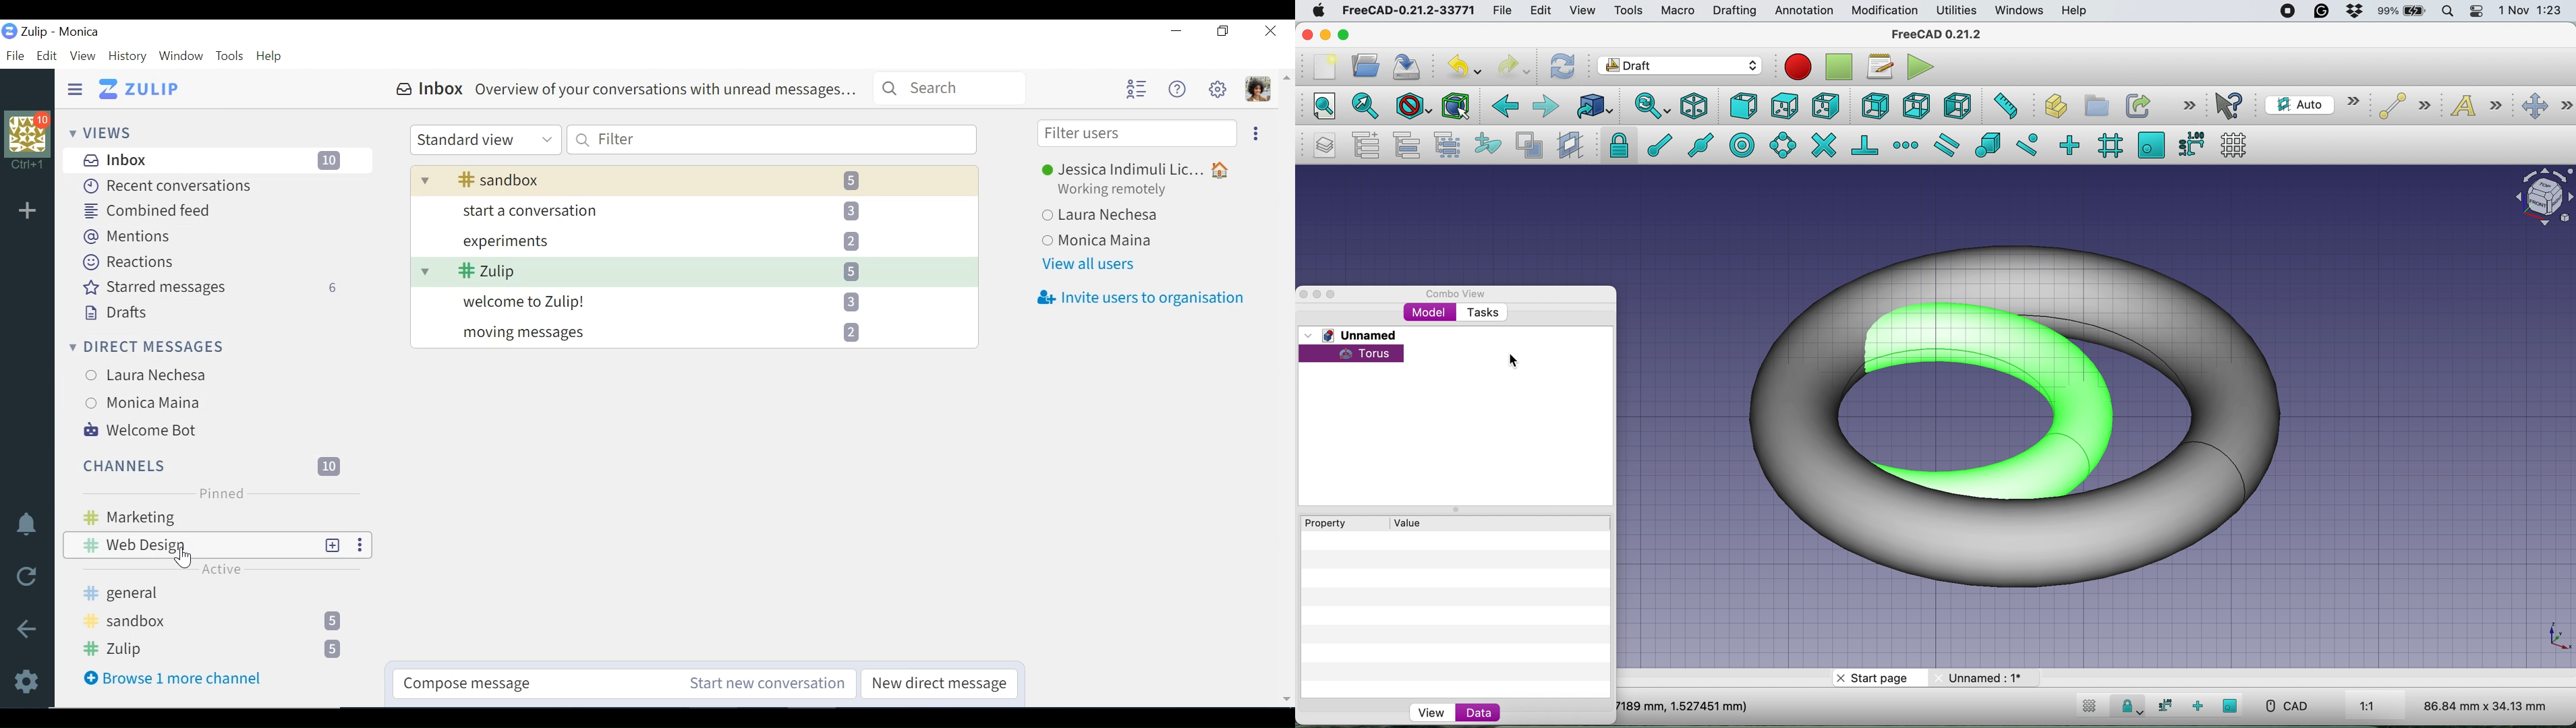  Describe the element at coordinates (224, 518) in the screenshot. I see `marketing Channel` at that location.